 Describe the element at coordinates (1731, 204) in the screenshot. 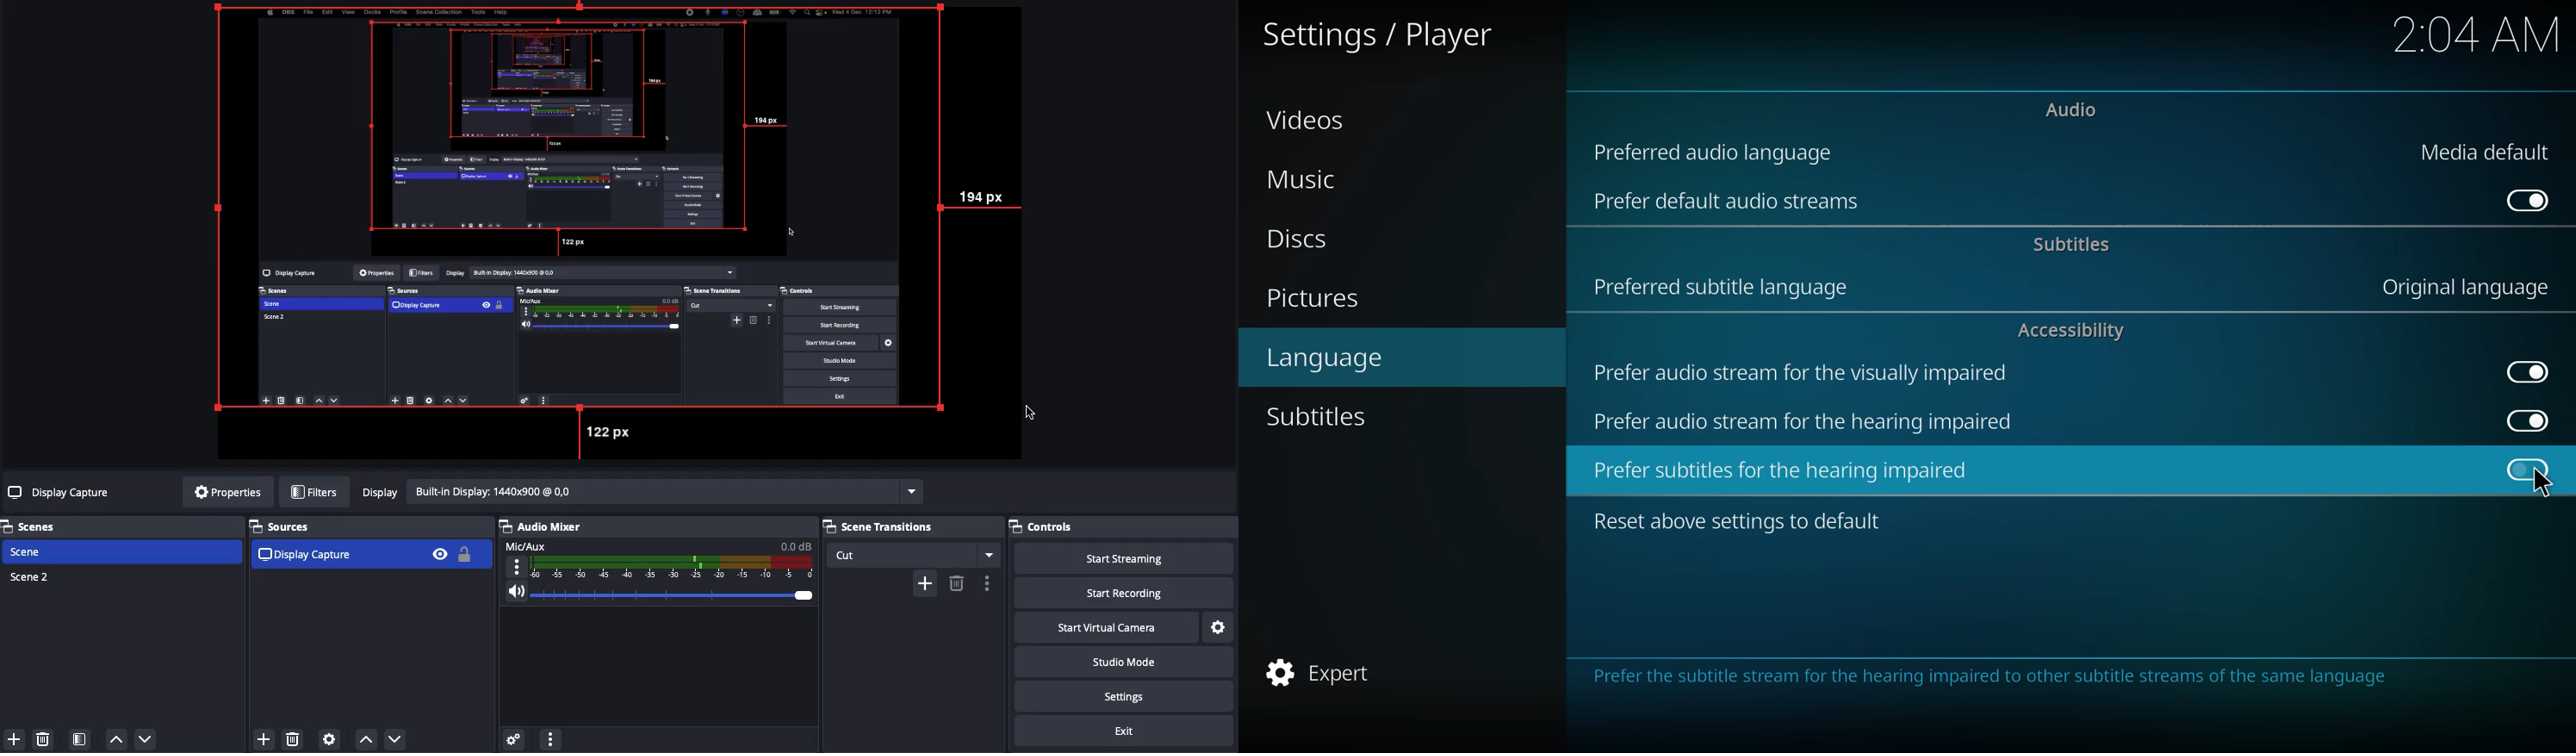

I see `prefer default audio` at that location.